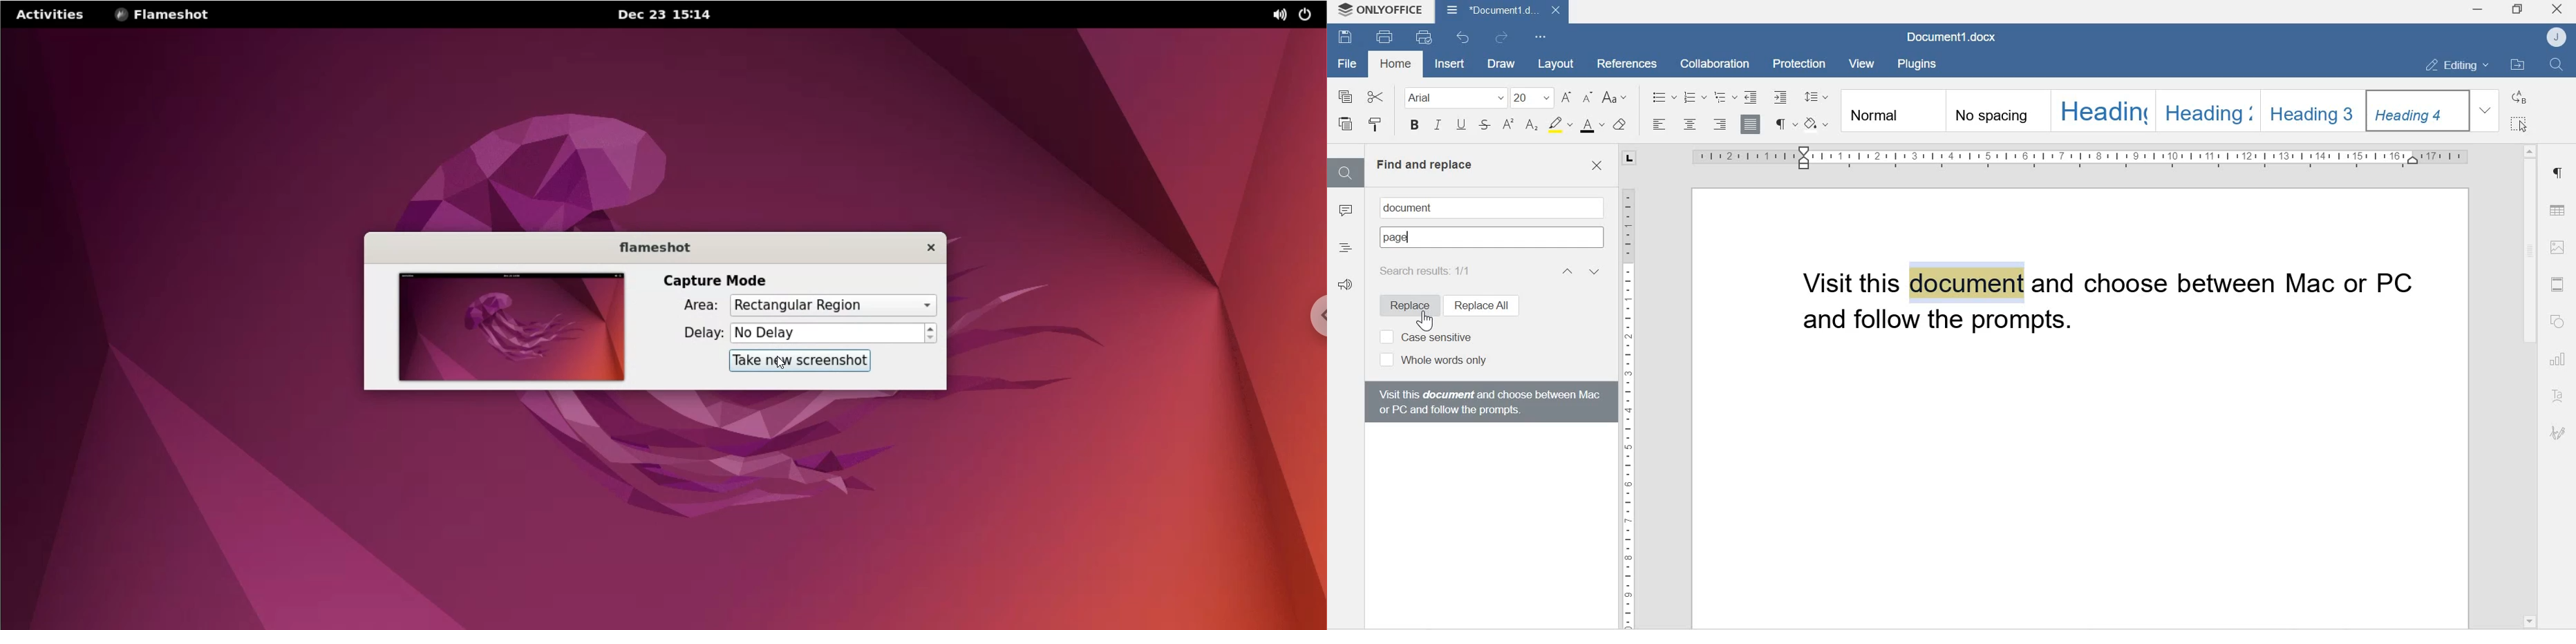 The width and height of the screenshot is (2576, 644). I want to click on Align right, so click(1720, 124).